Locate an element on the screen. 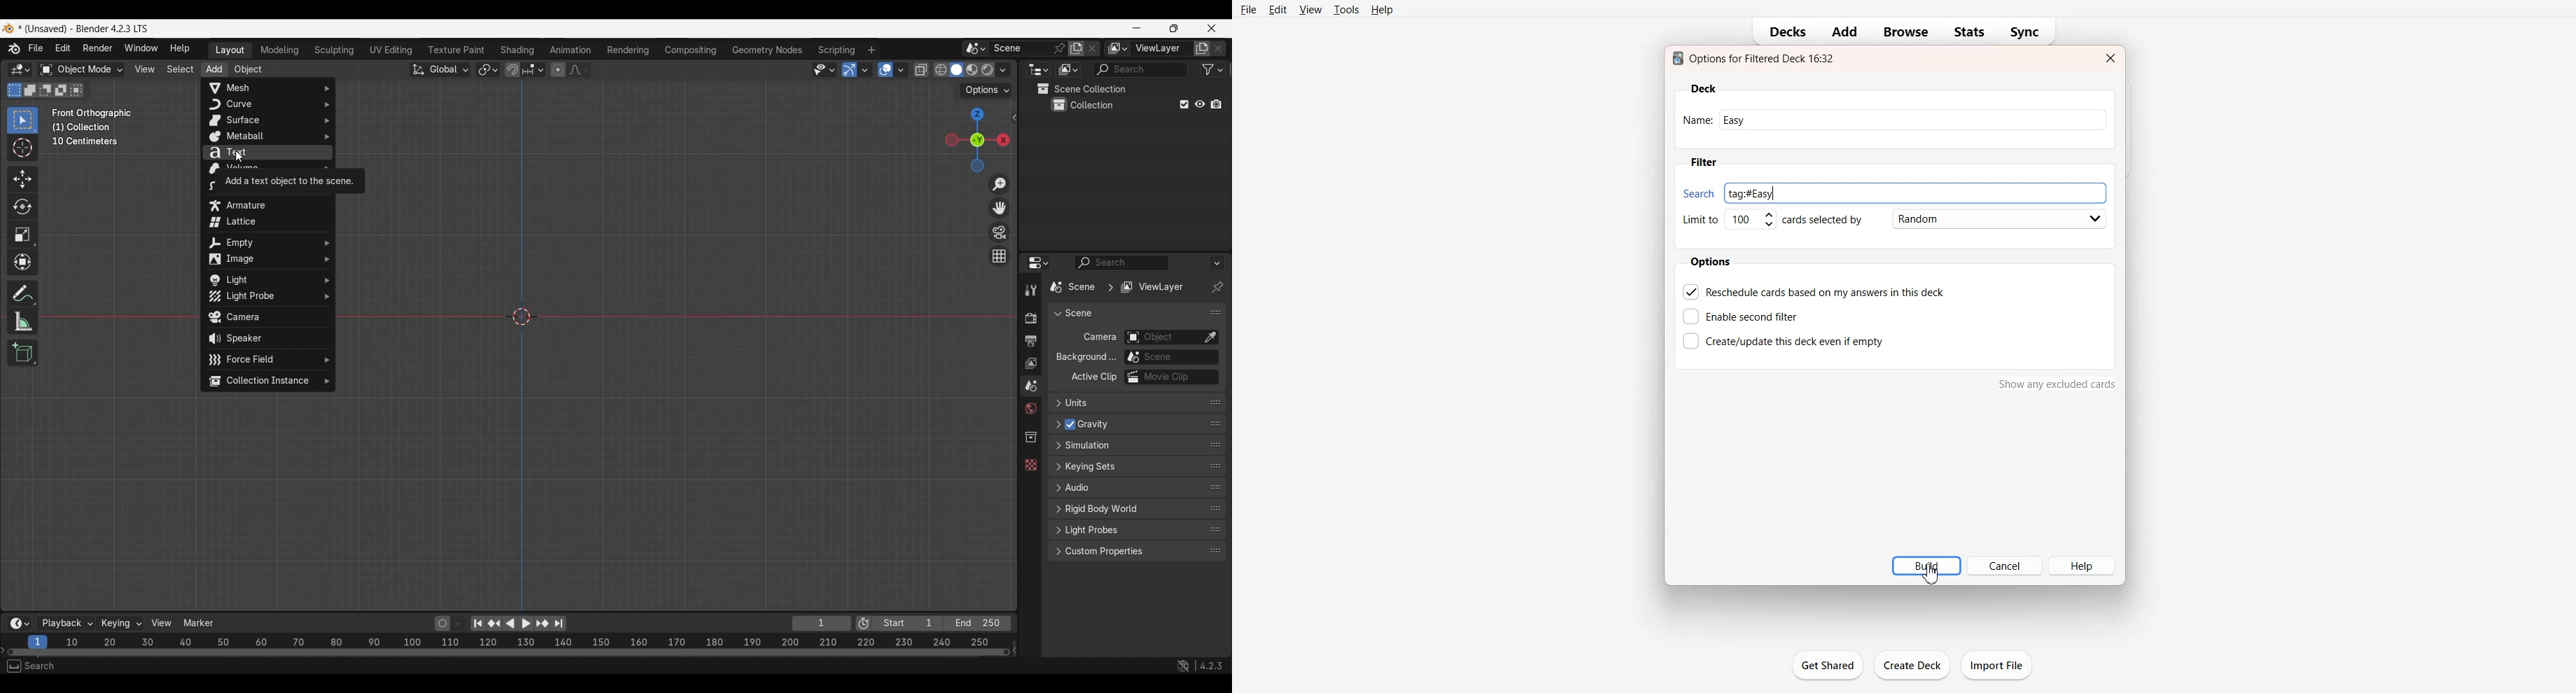  Use preview range is located at coordinates (864, 624).